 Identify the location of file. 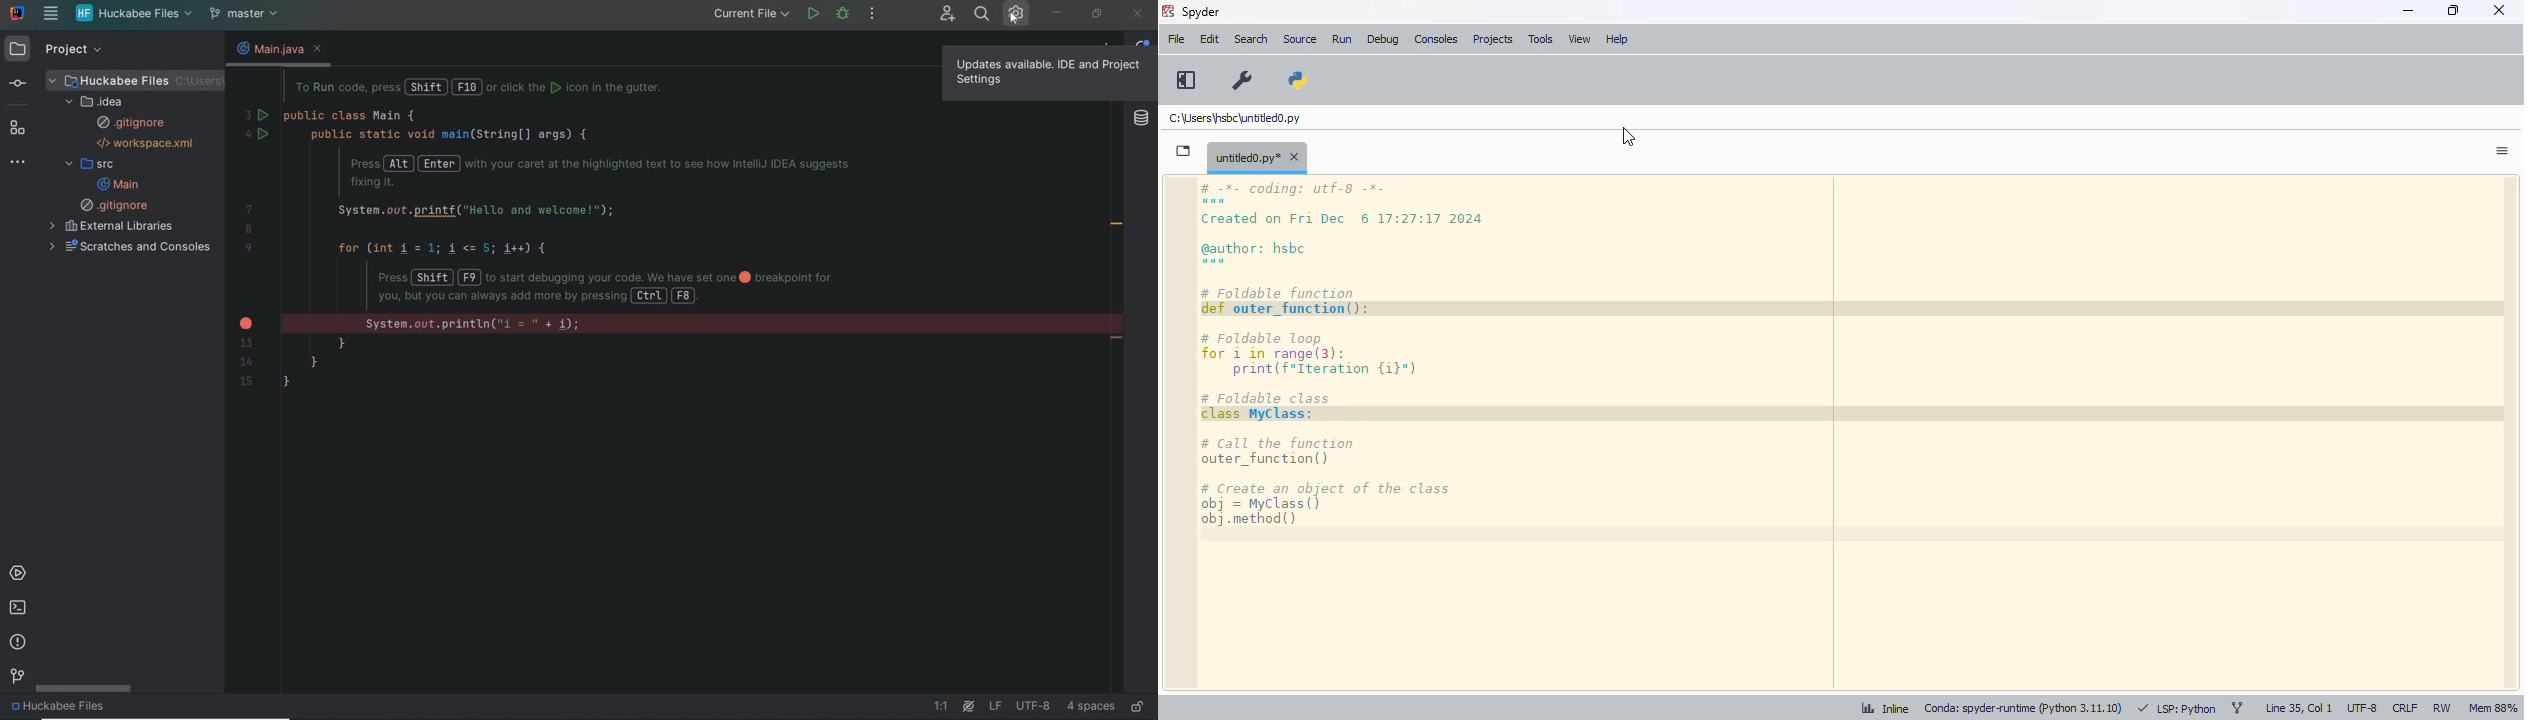
(1176, 38).